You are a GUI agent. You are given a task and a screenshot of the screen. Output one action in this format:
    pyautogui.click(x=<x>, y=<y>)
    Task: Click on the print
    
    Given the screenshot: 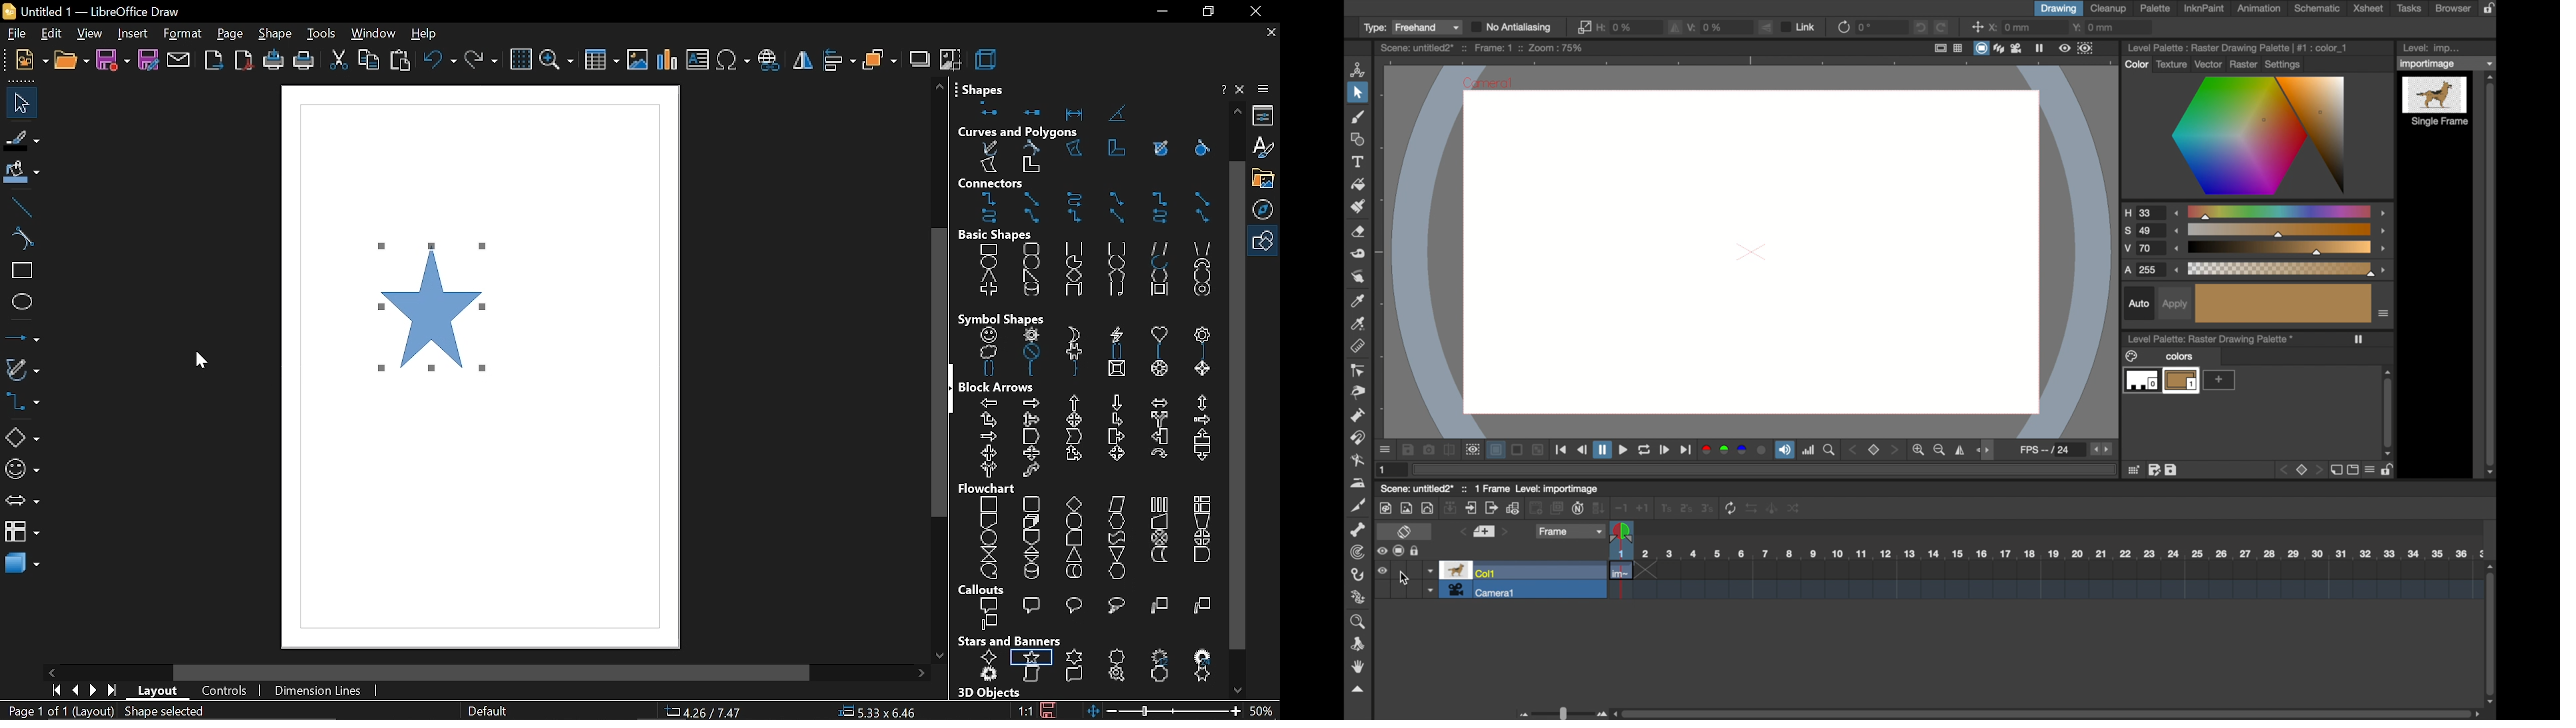 What is the action you would take?
    pyautogui.click(x=303, y=62)
    